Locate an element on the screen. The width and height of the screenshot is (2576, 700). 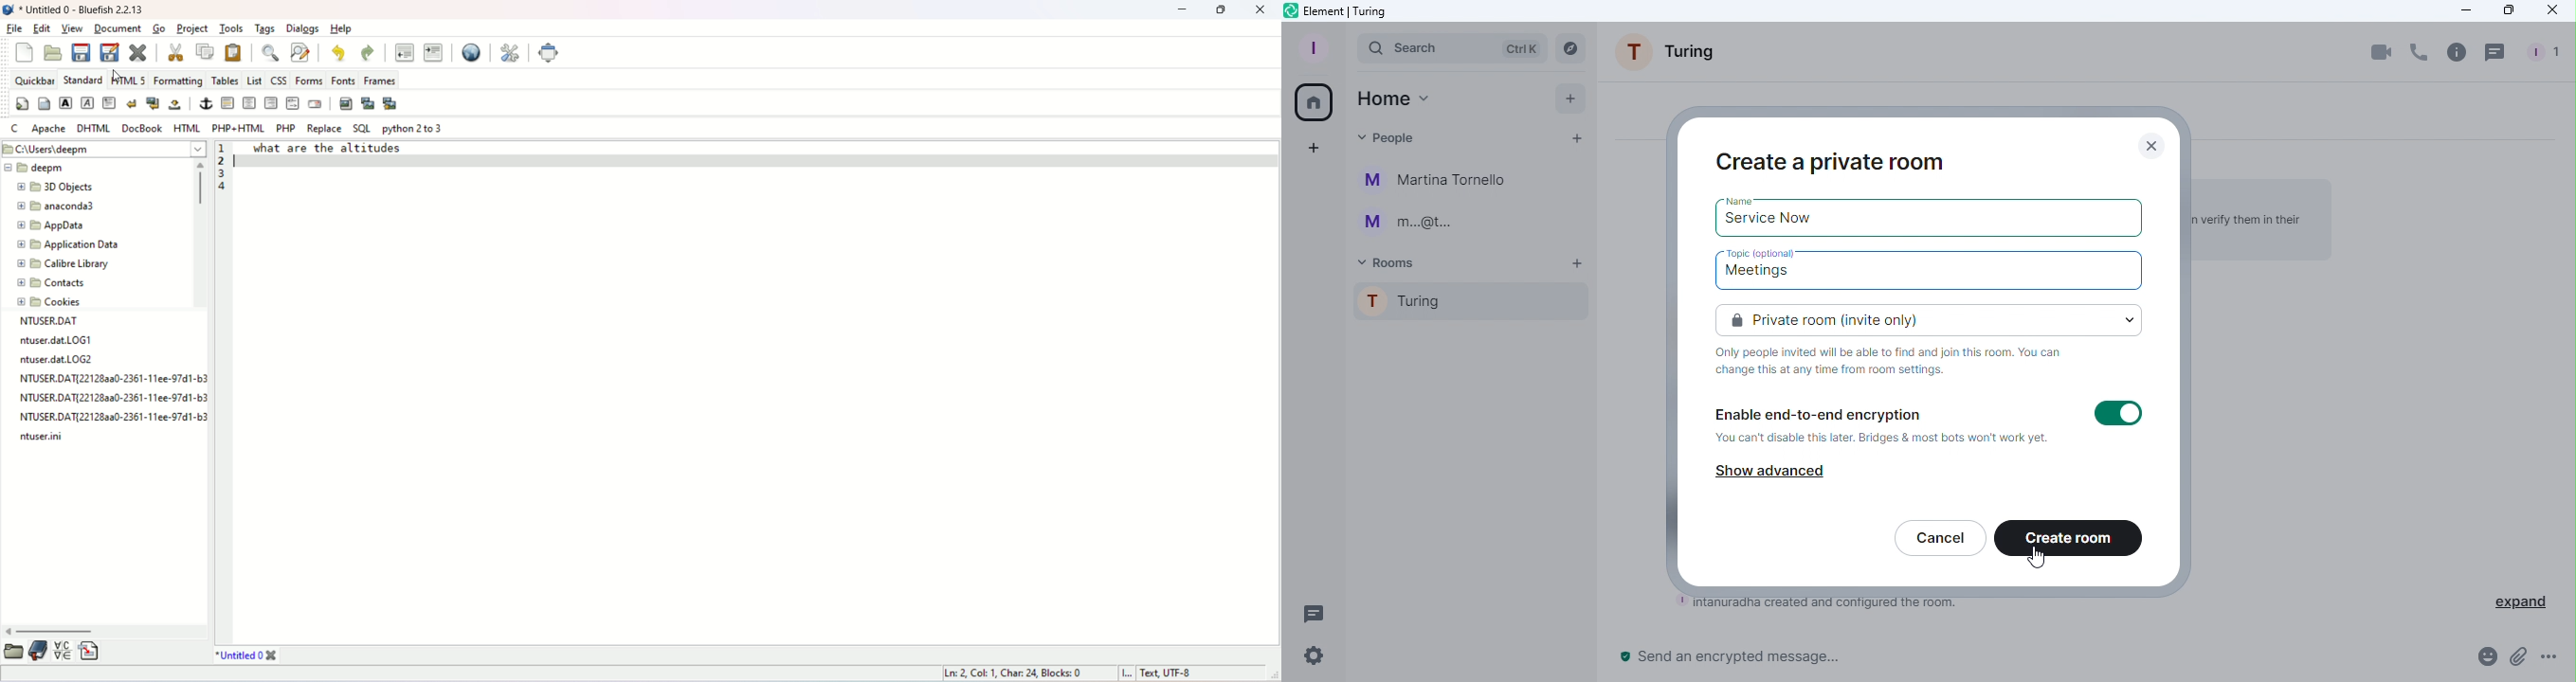
insert thumbnail is located at coordinates (369, 103).